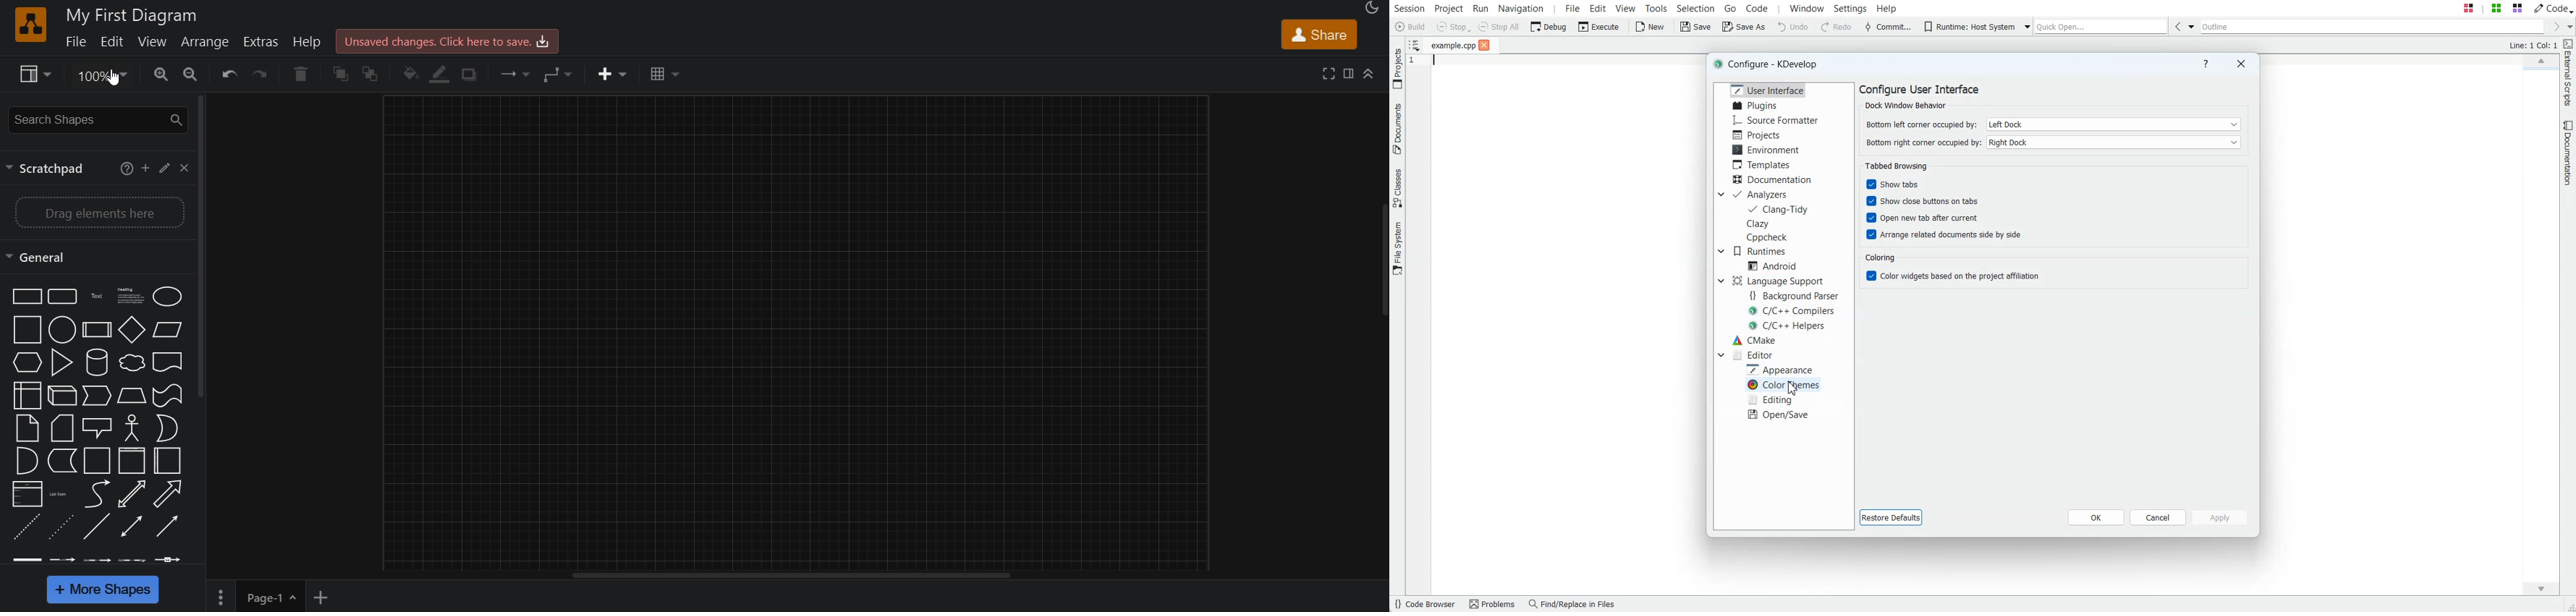  What do you see at coordinates (167, 169) in the screenshot?
I see `edit` at bounding box center [167, 169].